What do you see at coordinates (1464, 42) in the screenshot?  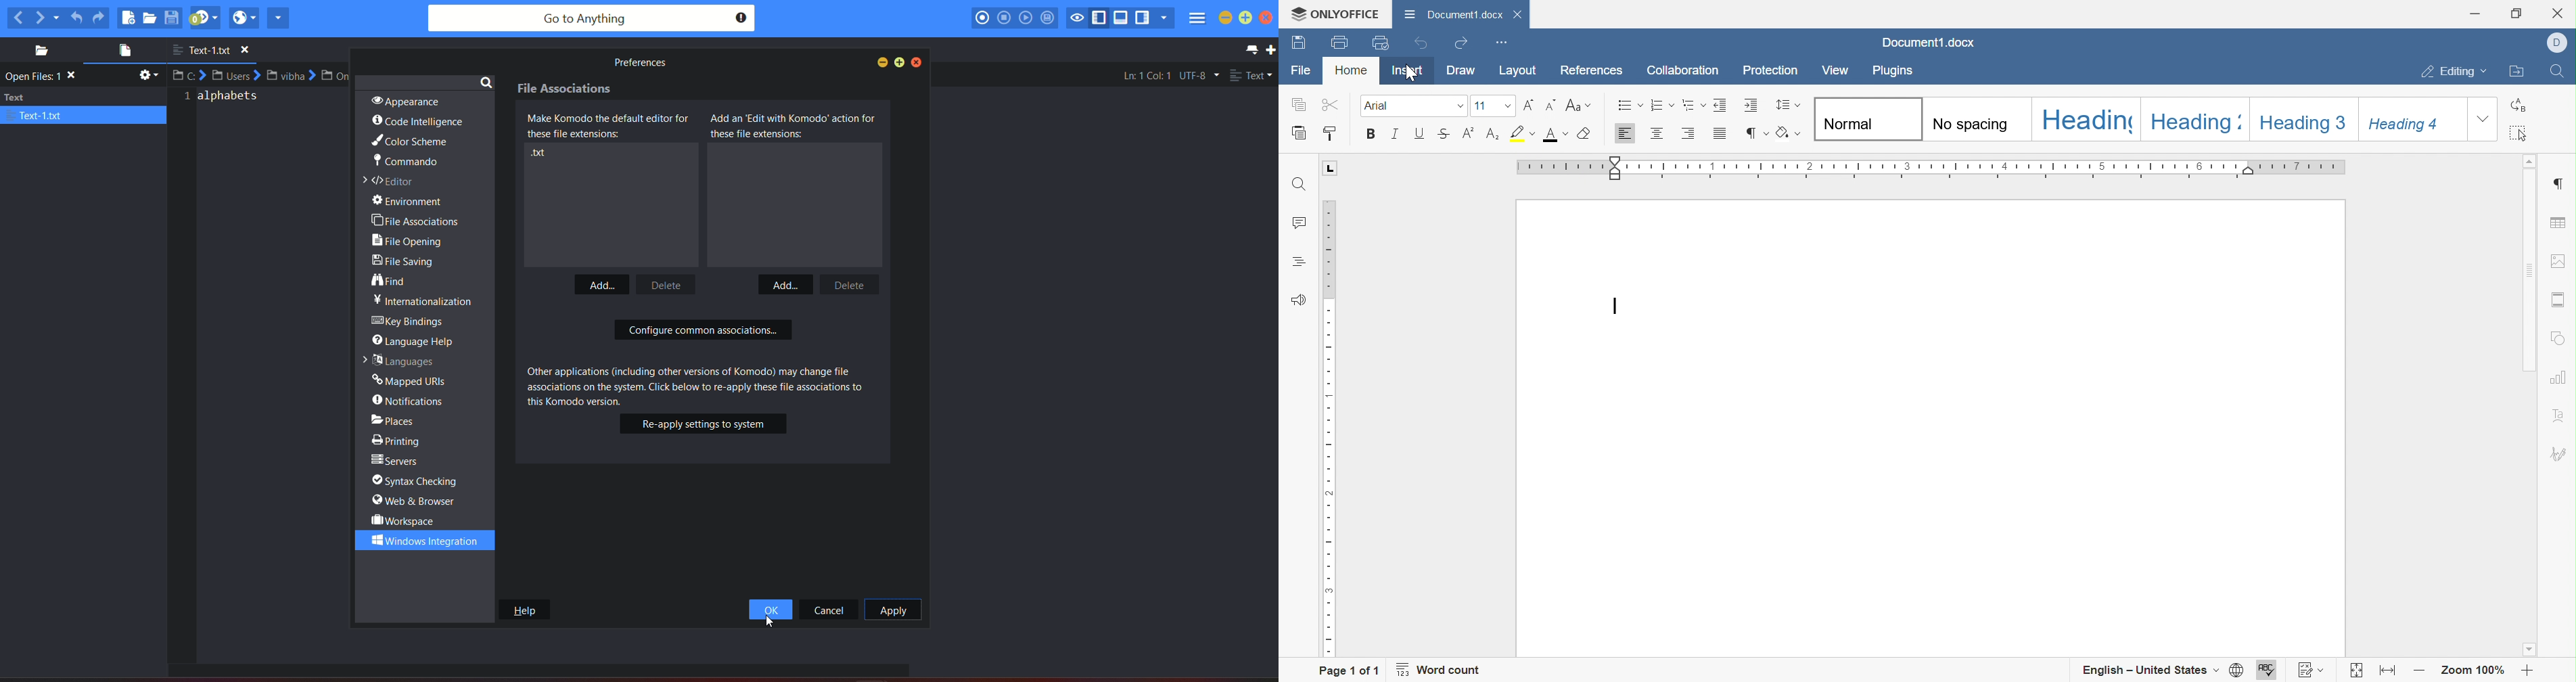 I see `Redo` at bounding box center [1464, 42].